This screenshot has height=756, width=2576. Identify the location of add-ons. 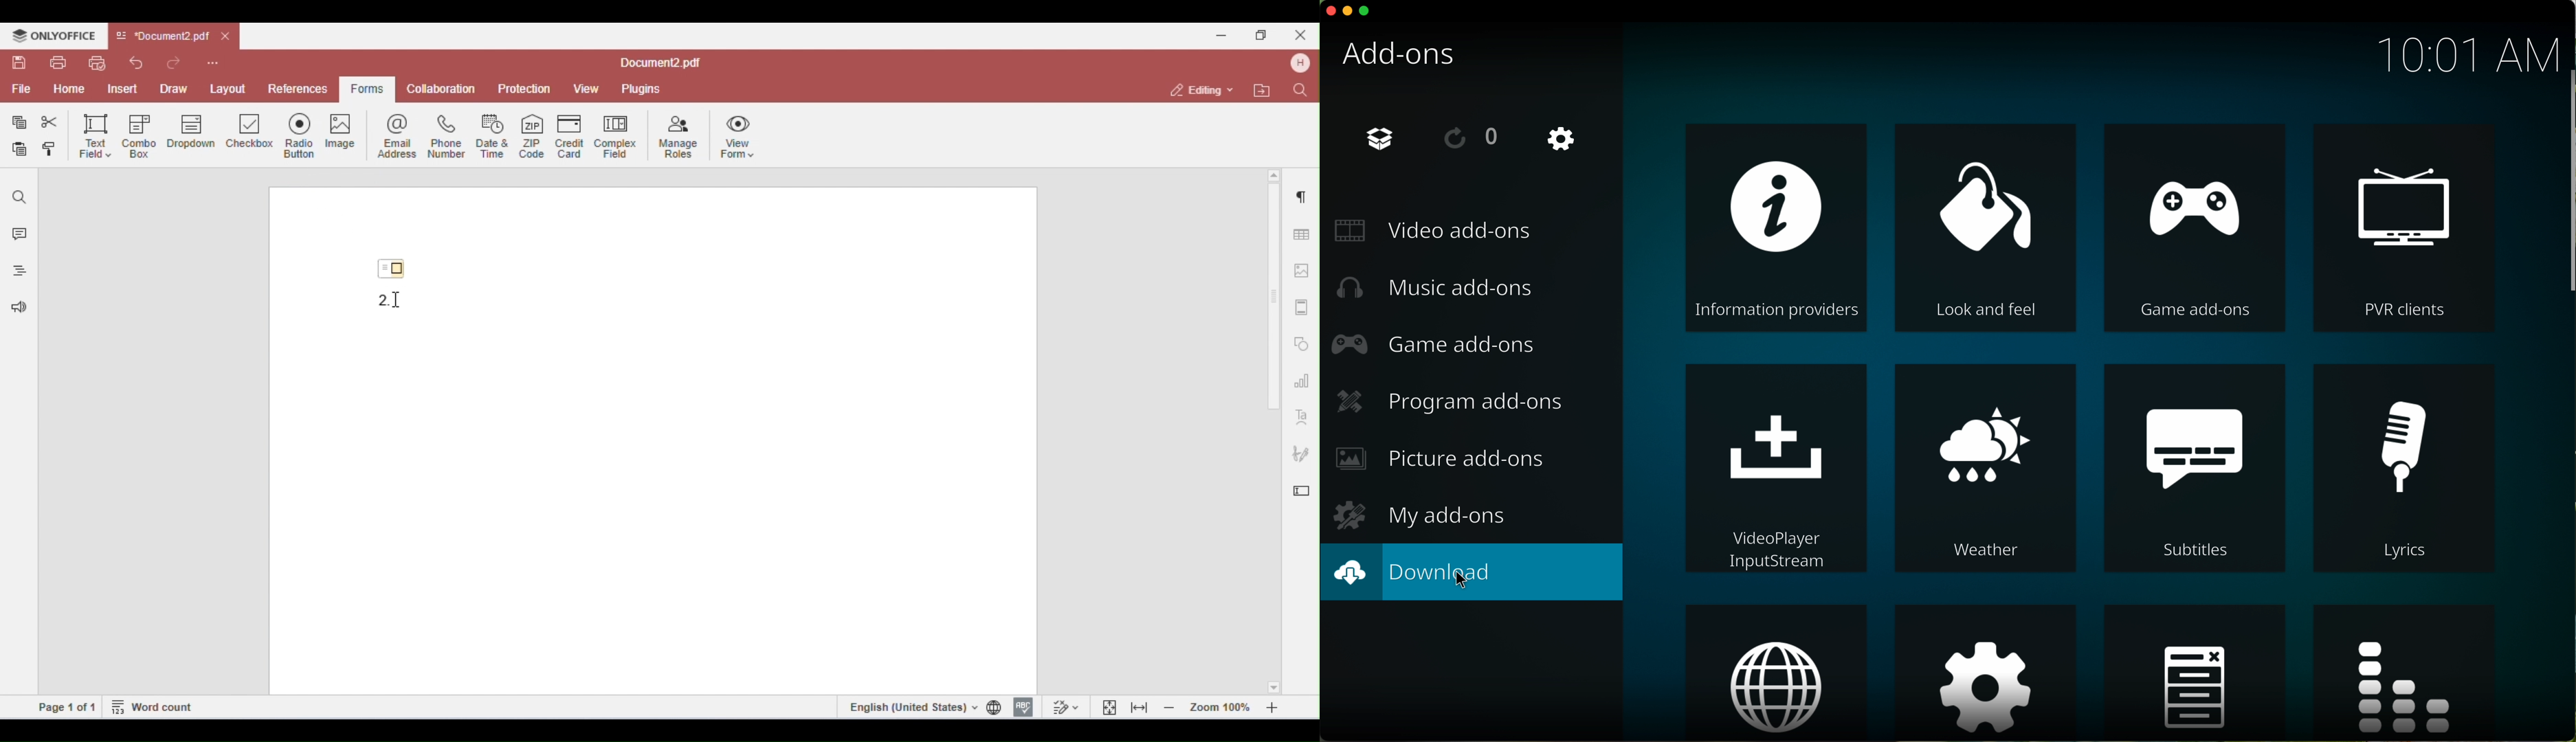
(1378, 139).